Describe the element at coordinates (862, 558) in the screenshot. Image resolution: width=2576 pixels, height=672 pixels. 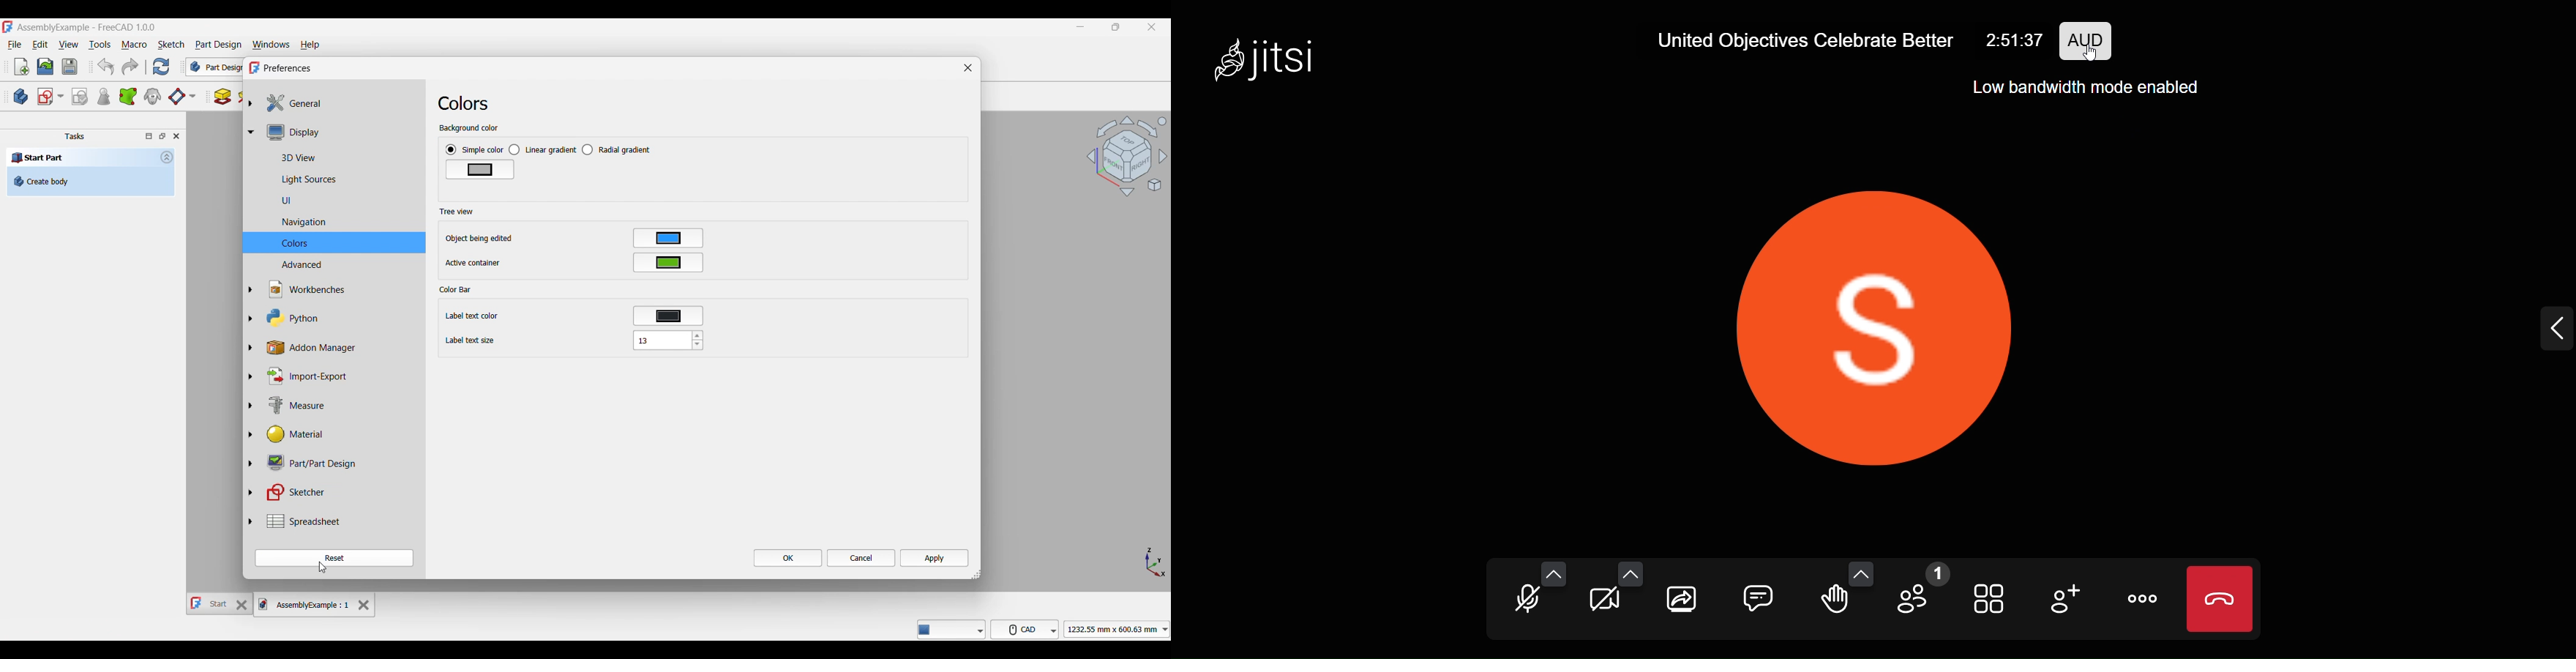
I see `Cancel` at that location.